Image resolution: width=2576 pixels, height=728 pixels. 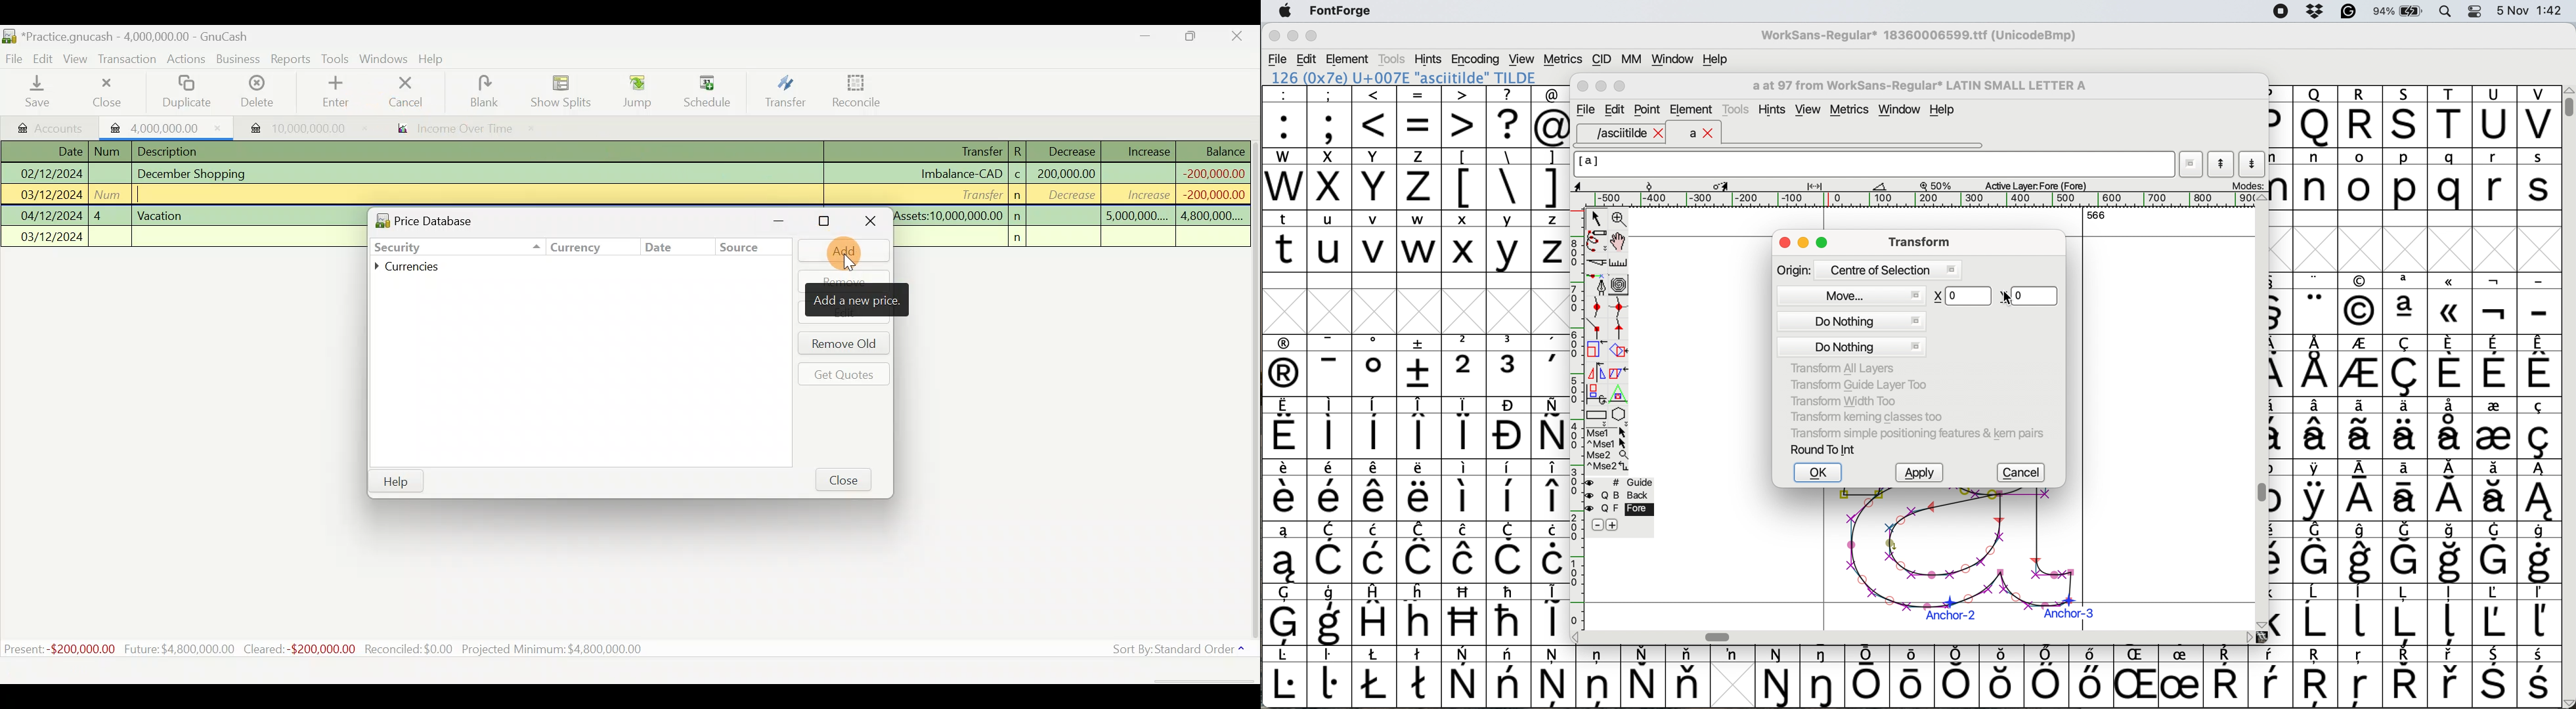 What do you see at coordinates (1824, 449) in the screenshot?
I see `round to int` at bounding box center [1824, 449].